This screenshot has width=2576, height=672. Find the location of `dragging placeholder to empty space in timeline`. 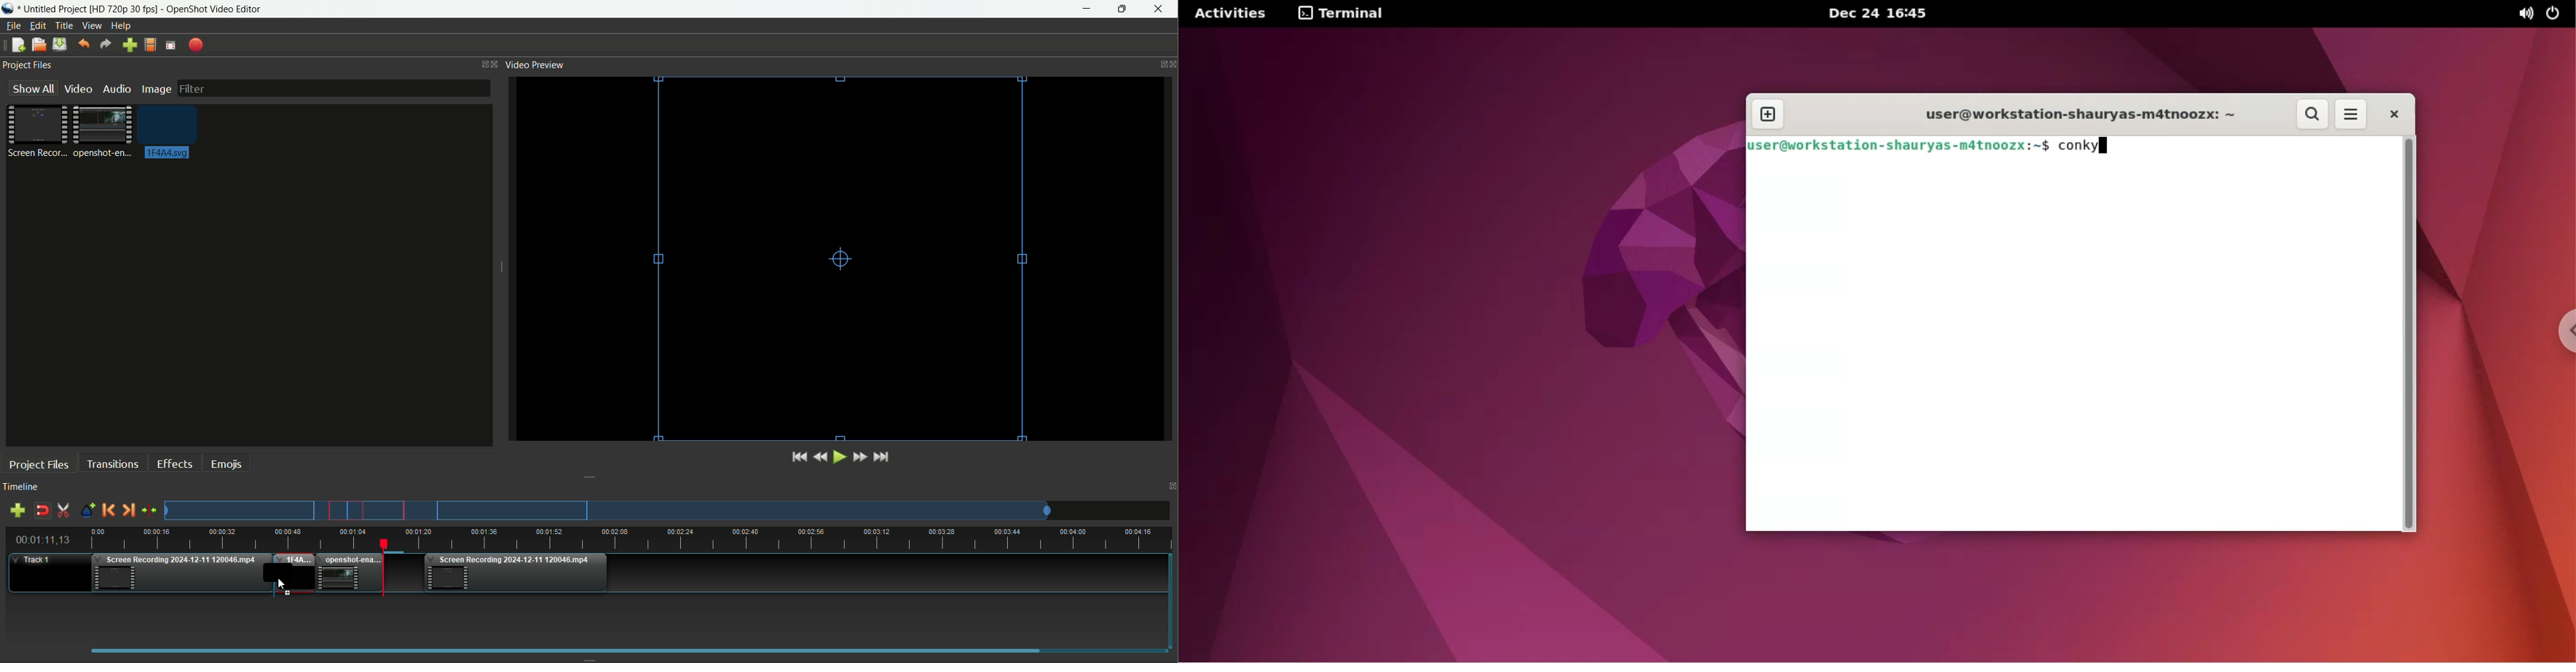

dragging placeholder to empty space in timeline is located at coordinates (292, 573).